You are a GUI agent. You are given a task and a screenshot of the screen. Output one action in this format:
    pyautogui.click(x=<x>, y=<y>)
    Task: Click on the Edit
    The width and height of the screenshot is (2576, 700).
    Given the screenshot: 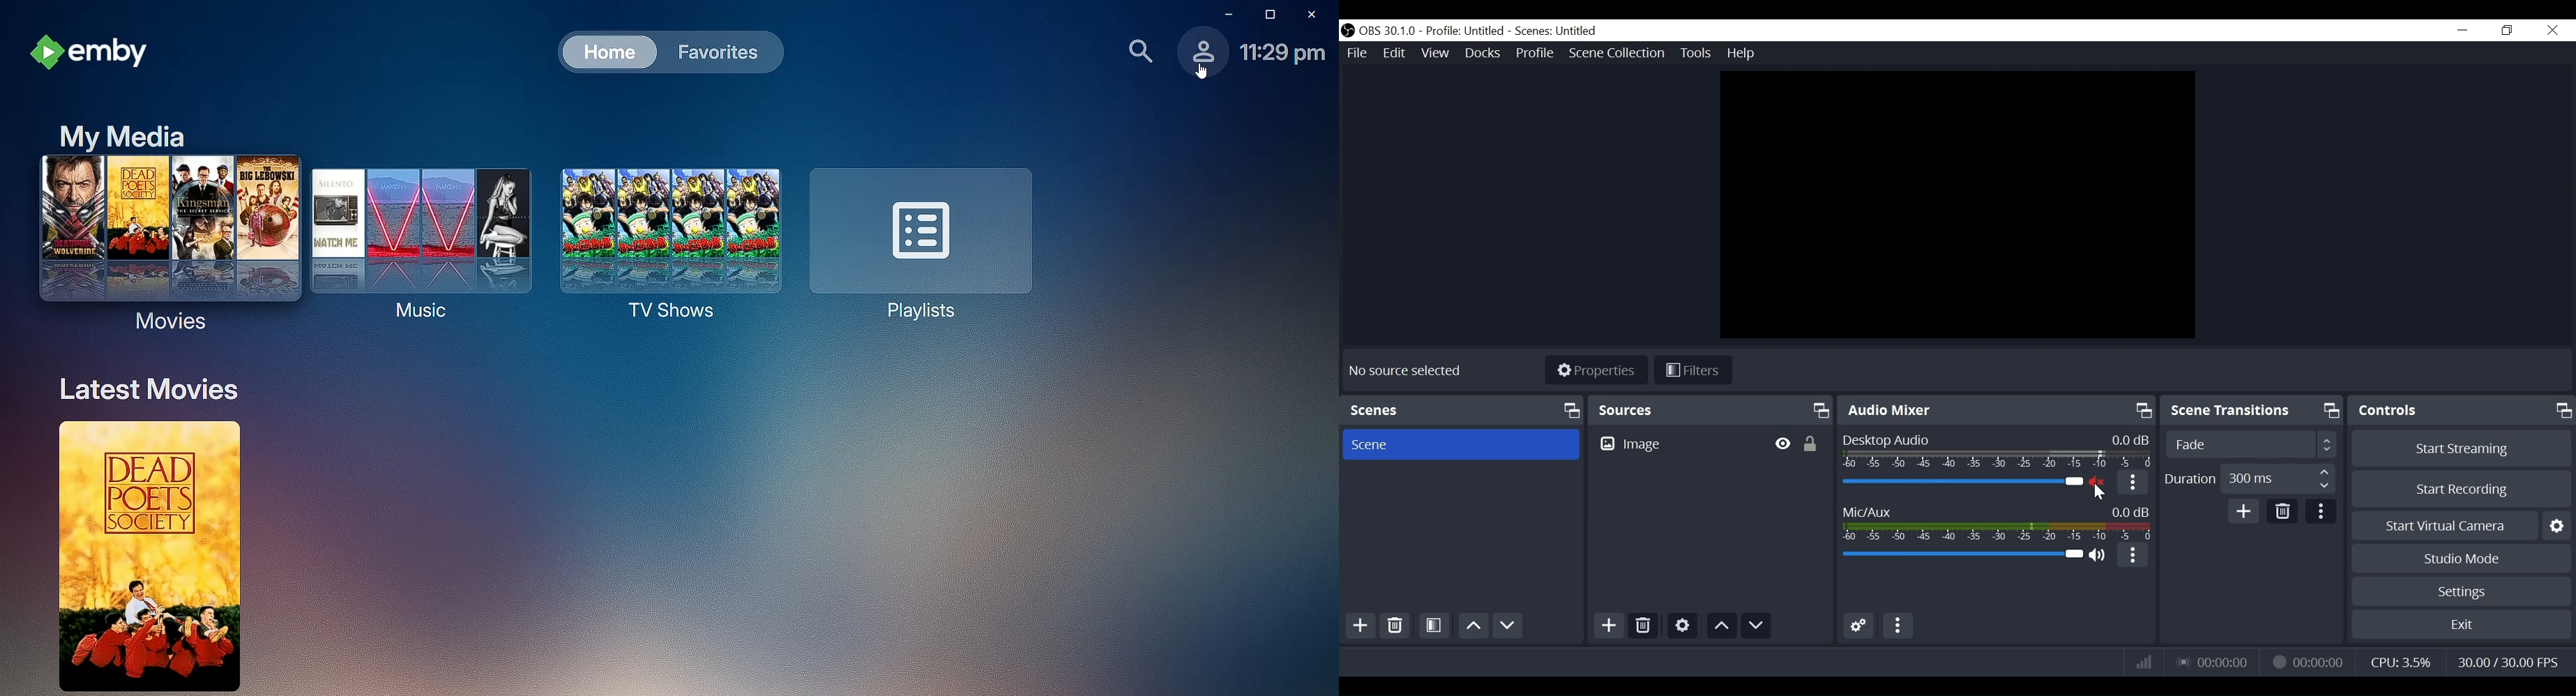 What is the action you would take?
    pyautogui.click(x=1394, y=54)
    